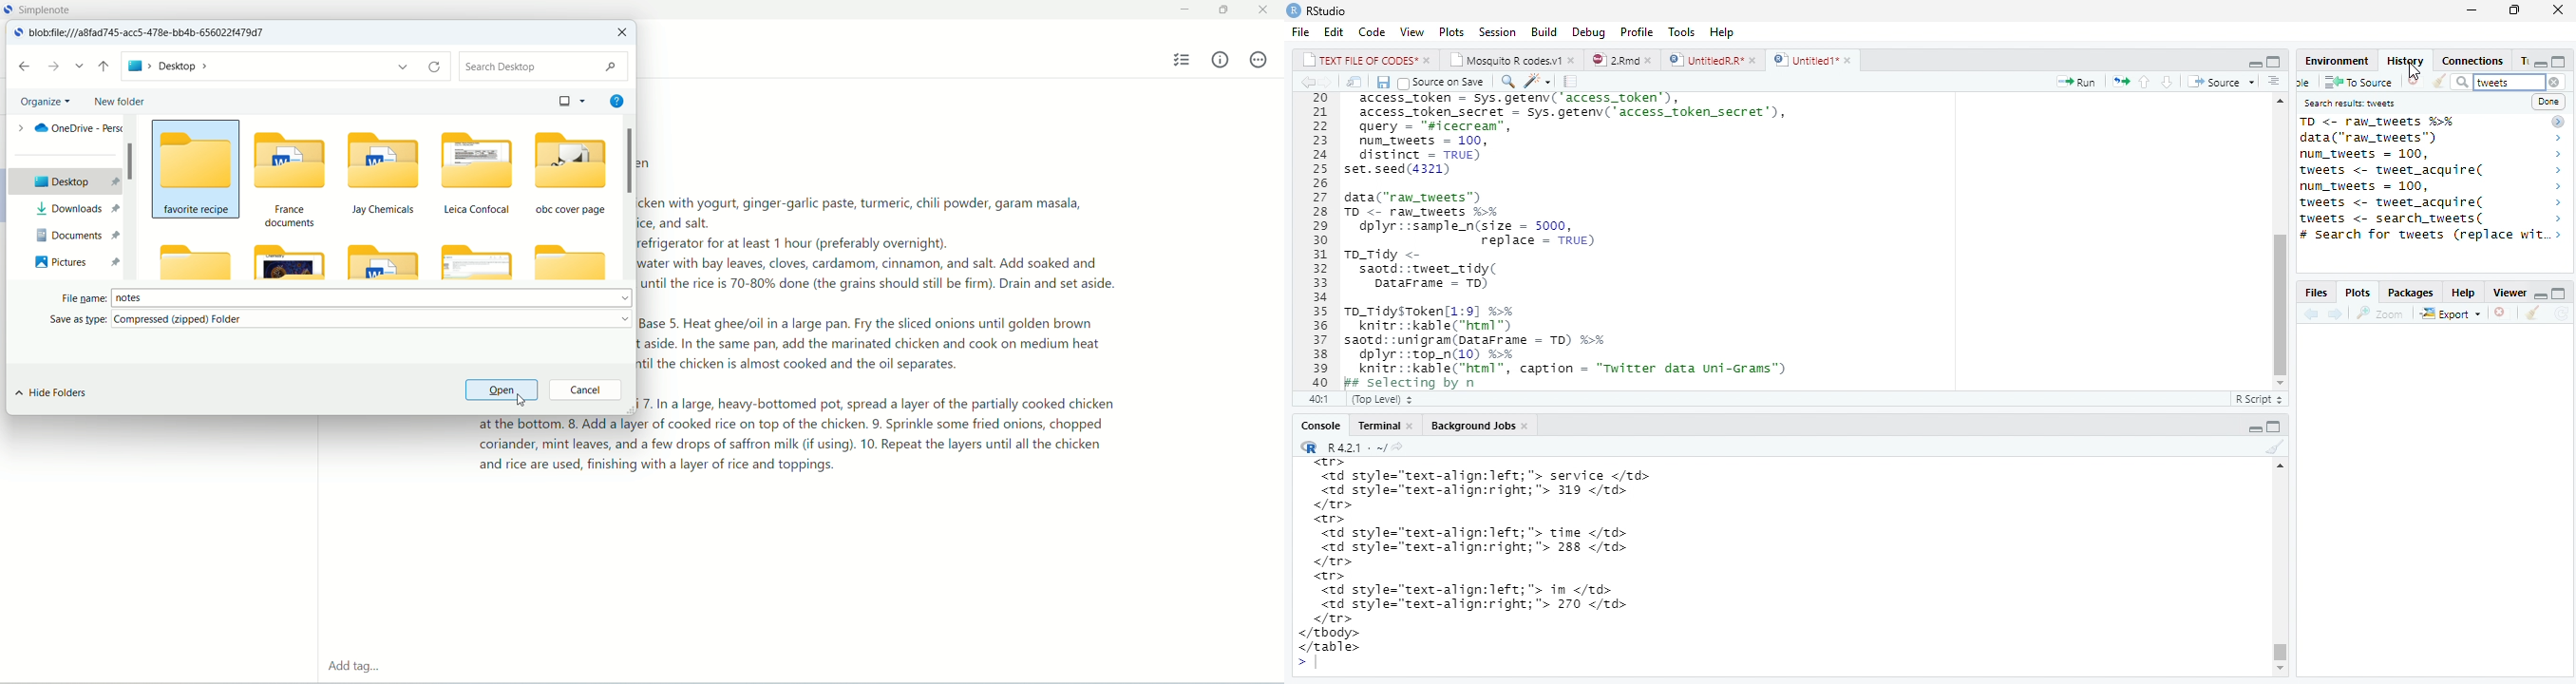  Describe the element at coordinates (2266, 425) in the screenshot. I see `minimize/maxiize` at that location.